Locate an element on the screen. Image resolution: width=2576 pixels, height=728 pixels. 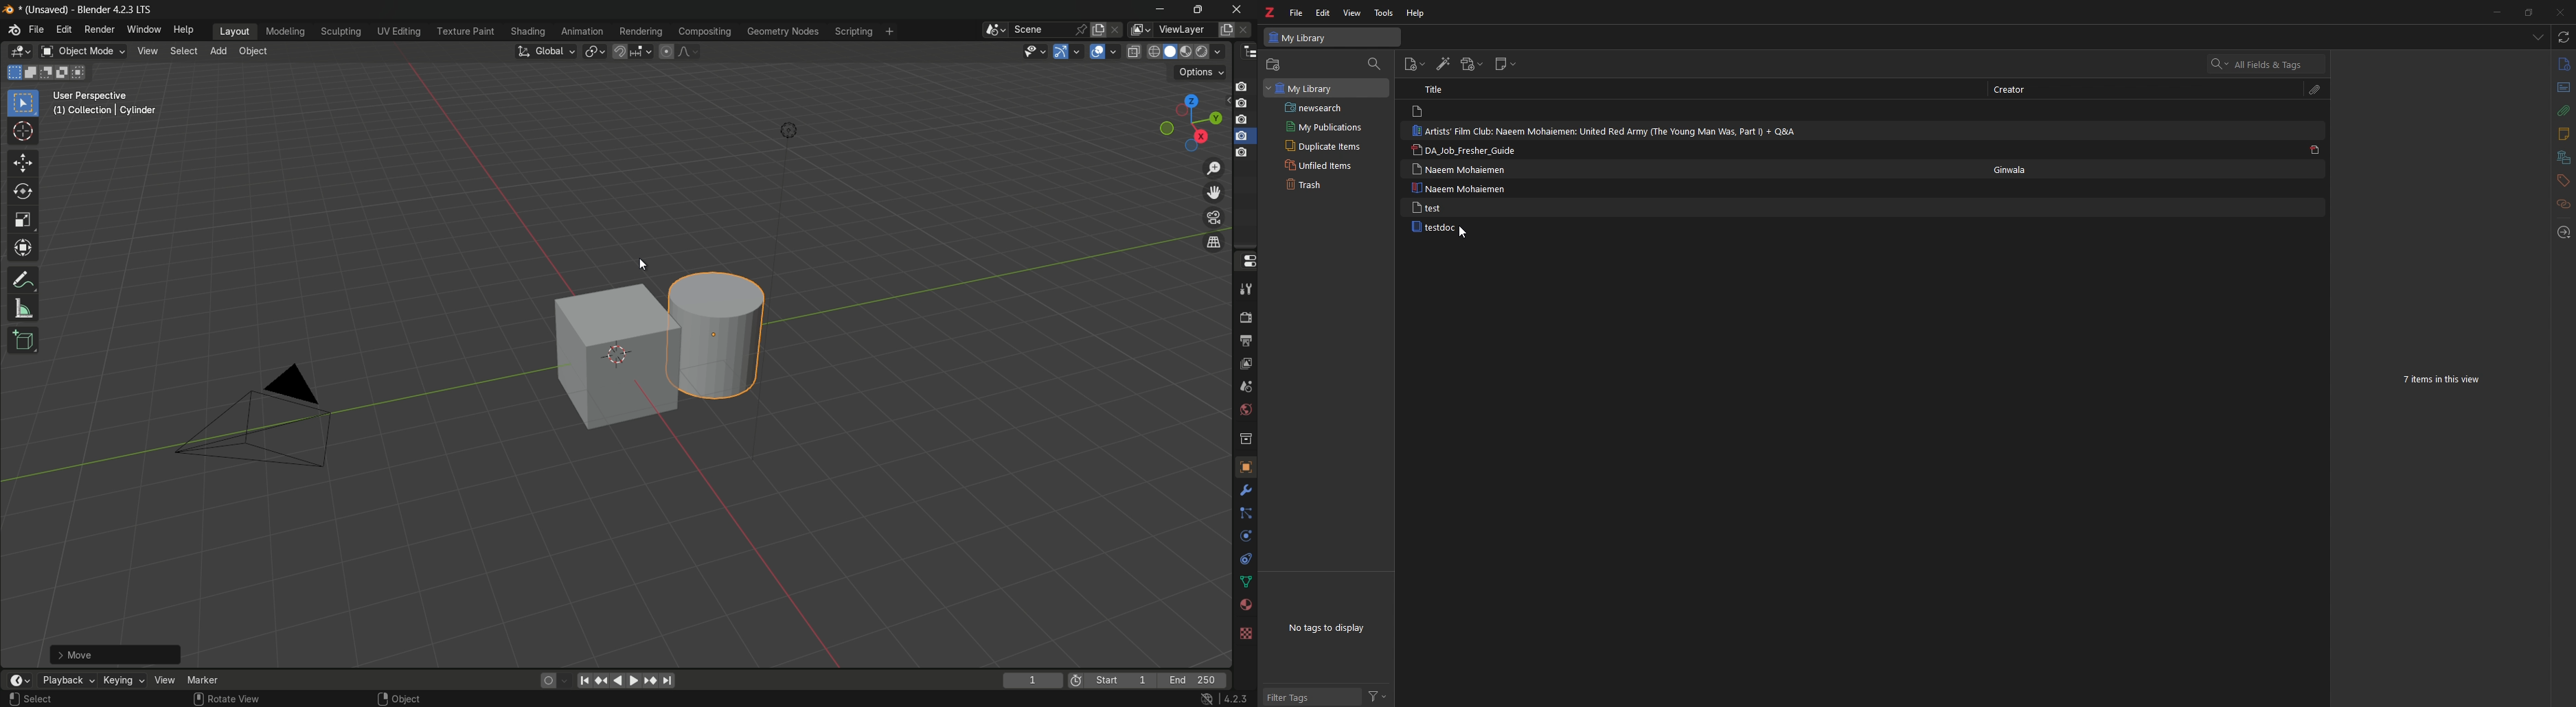
world is located at coordinates (1244, 411).